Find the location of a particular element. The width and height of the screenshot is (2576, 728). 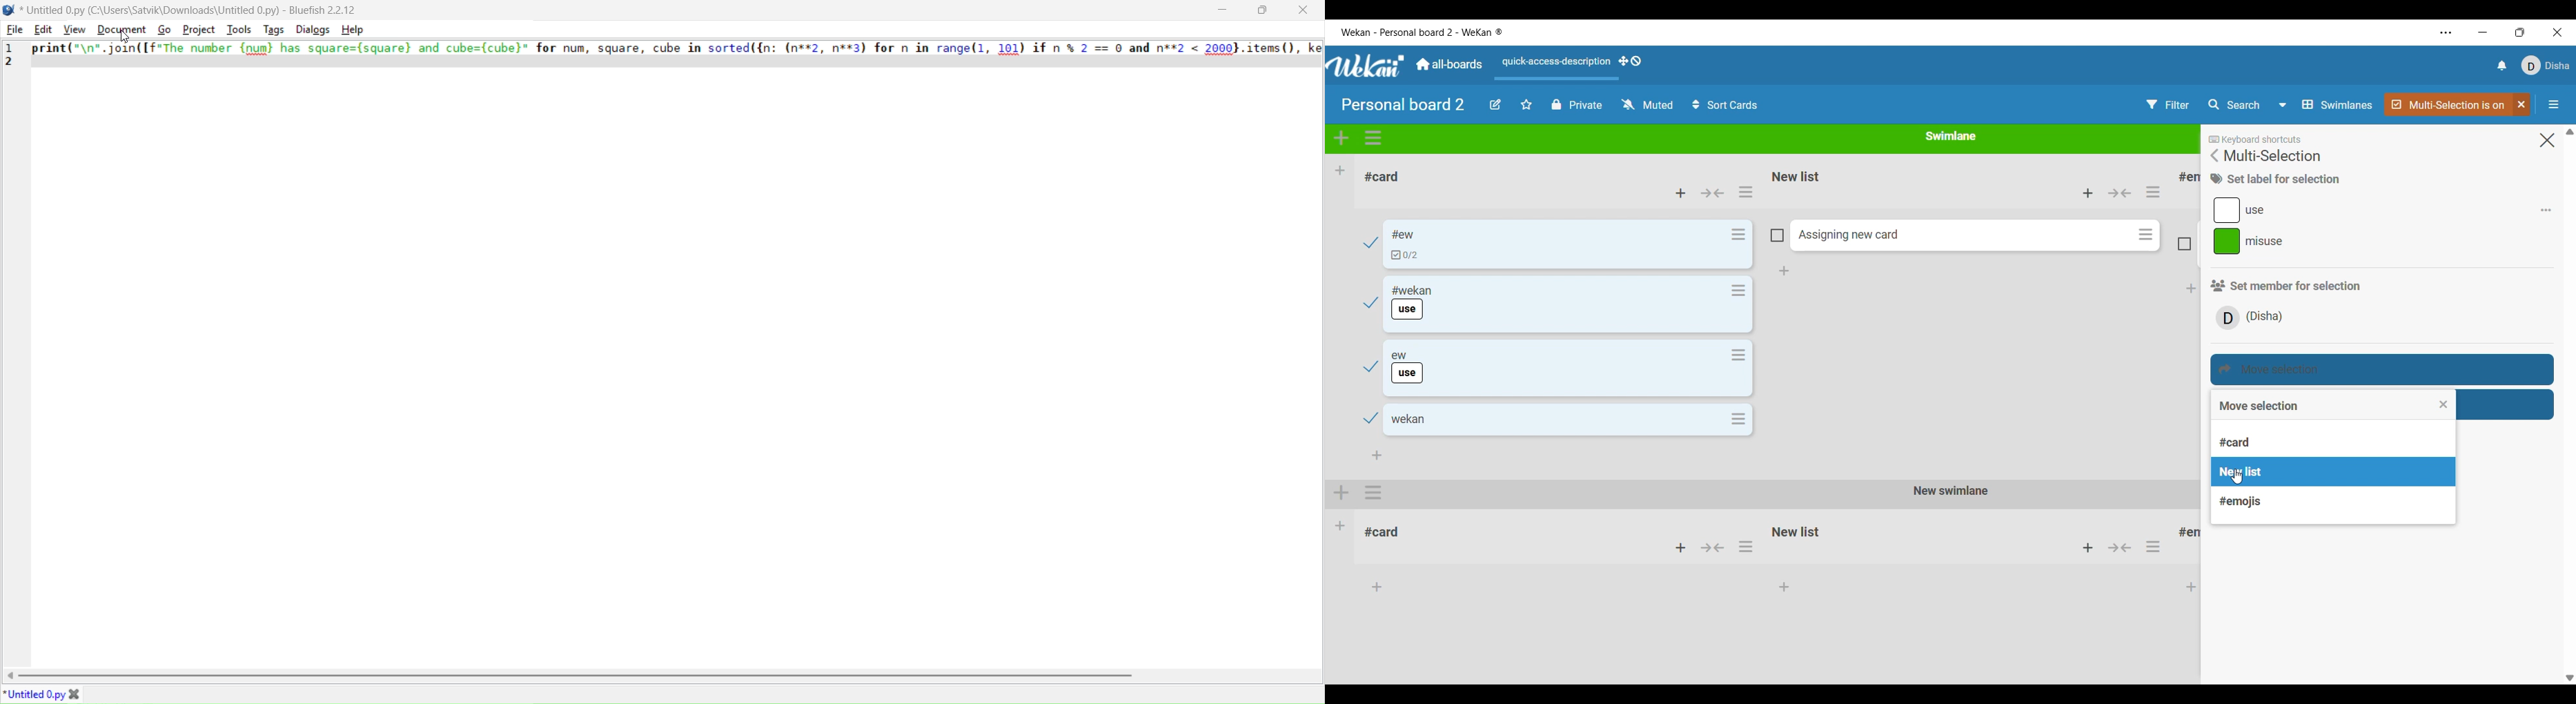

view is located at coordinates (73, 29).